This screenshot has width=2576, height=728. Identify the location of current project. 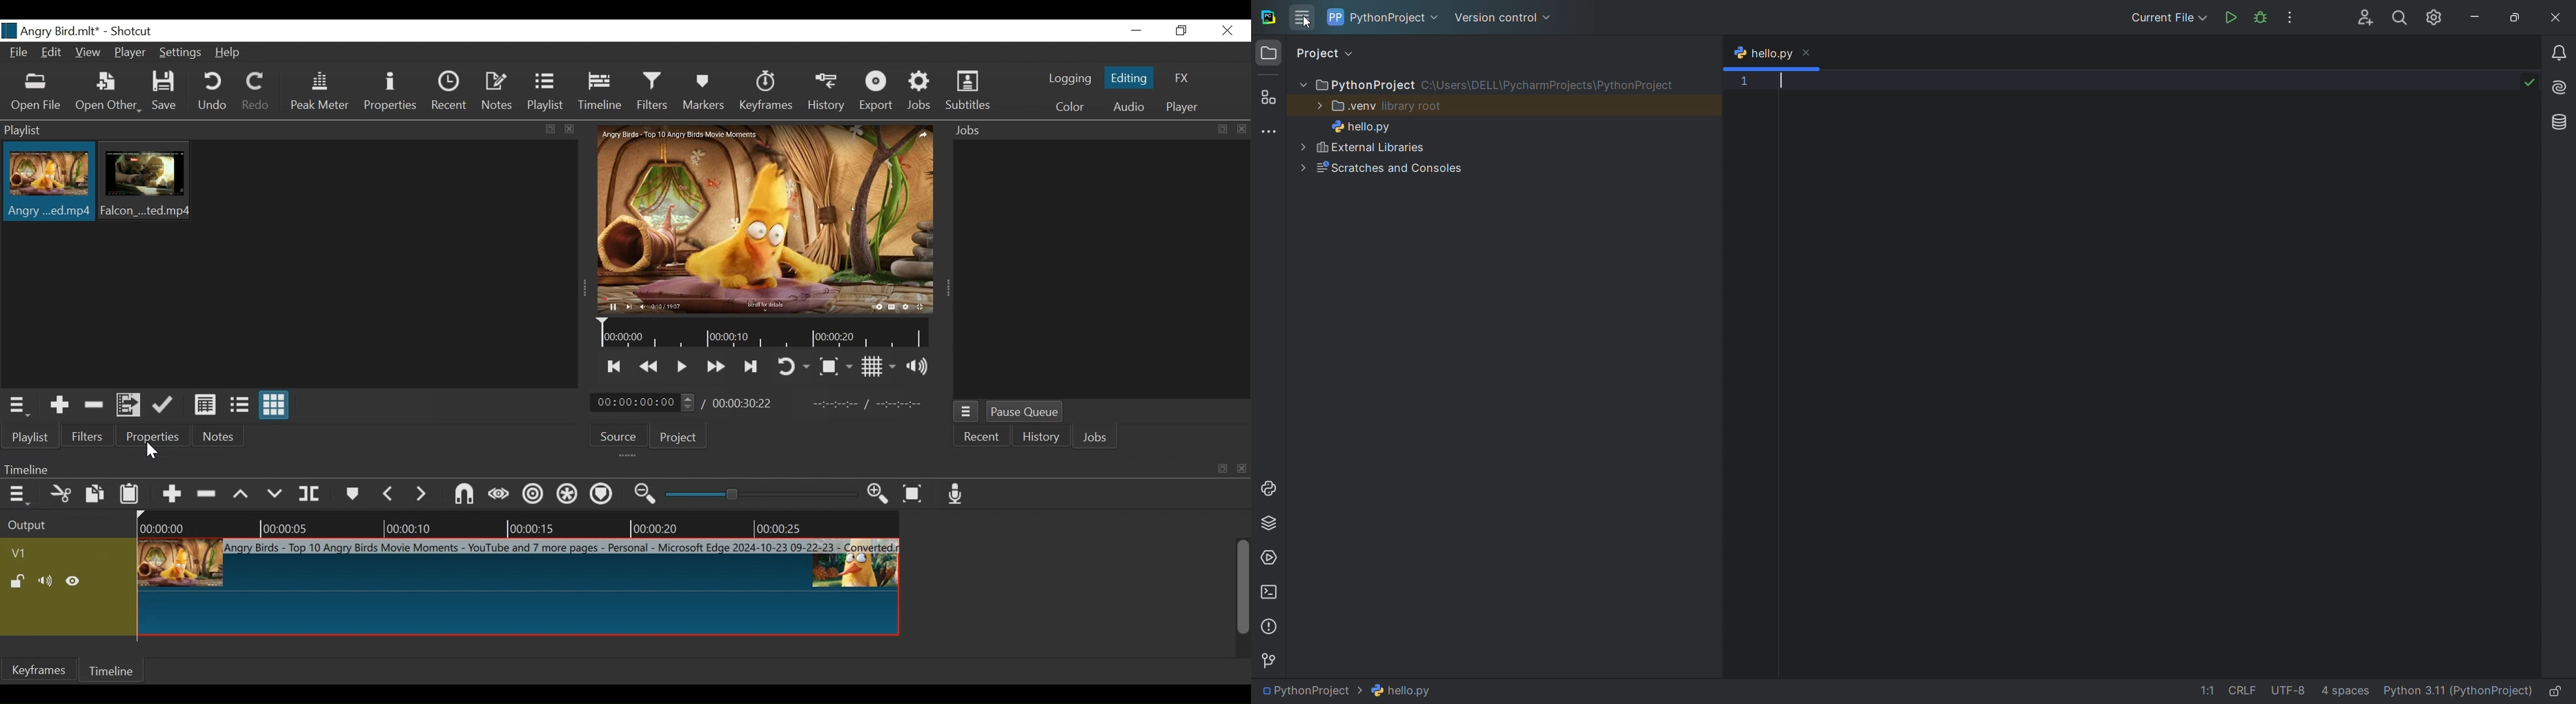
(1388, 19).